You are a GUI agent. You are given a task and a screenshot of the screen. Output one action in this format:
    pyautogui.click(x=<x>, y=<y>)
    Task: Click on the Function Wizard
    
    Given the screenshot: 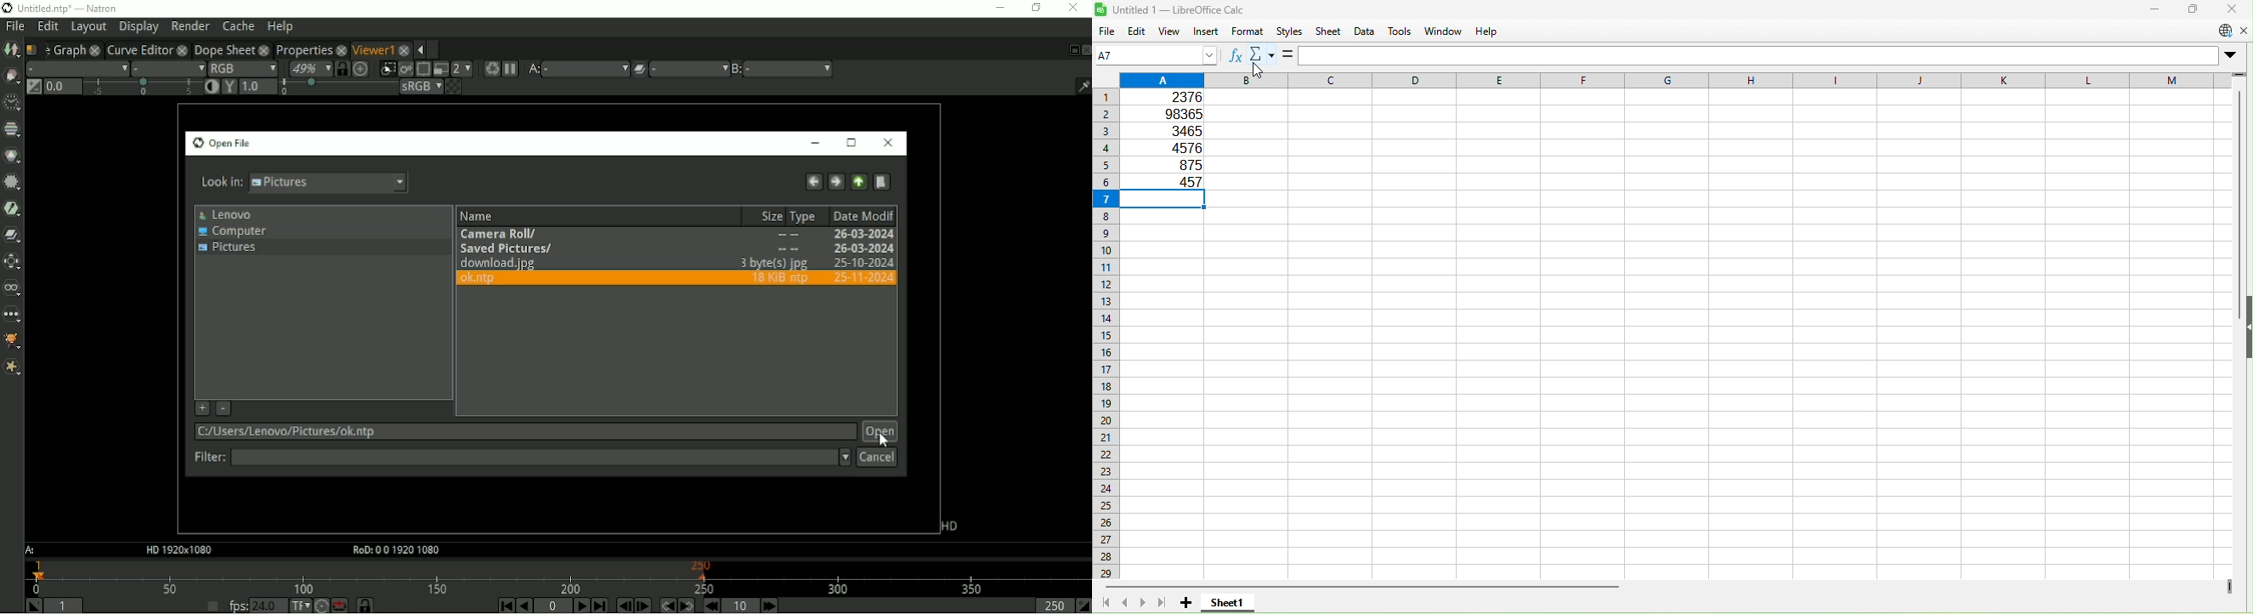 What is the action you would take?
    pyautogui.click(x=1237, y=54)
    